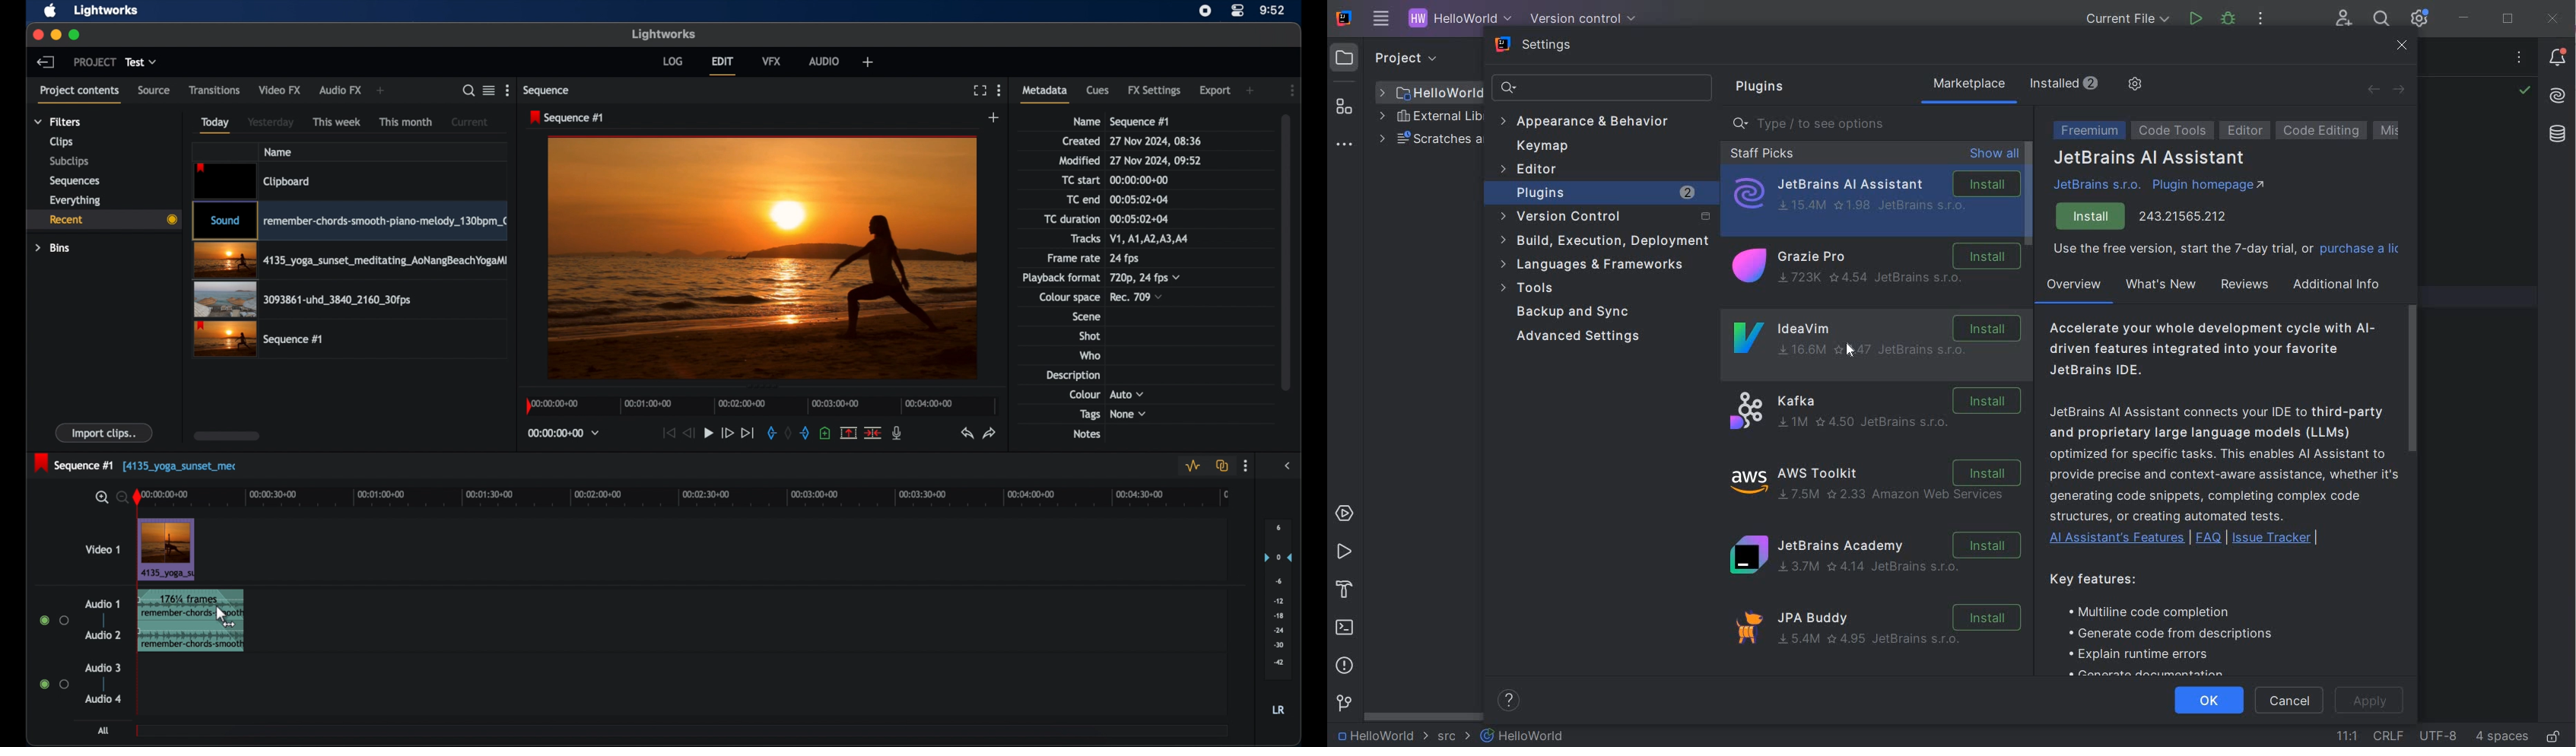 The height and width of the screenshot is (756, 2576). What do you see at coordinates (1293, 90) in the screenshot?
I see `more options` at bounding box center [1293, 90].